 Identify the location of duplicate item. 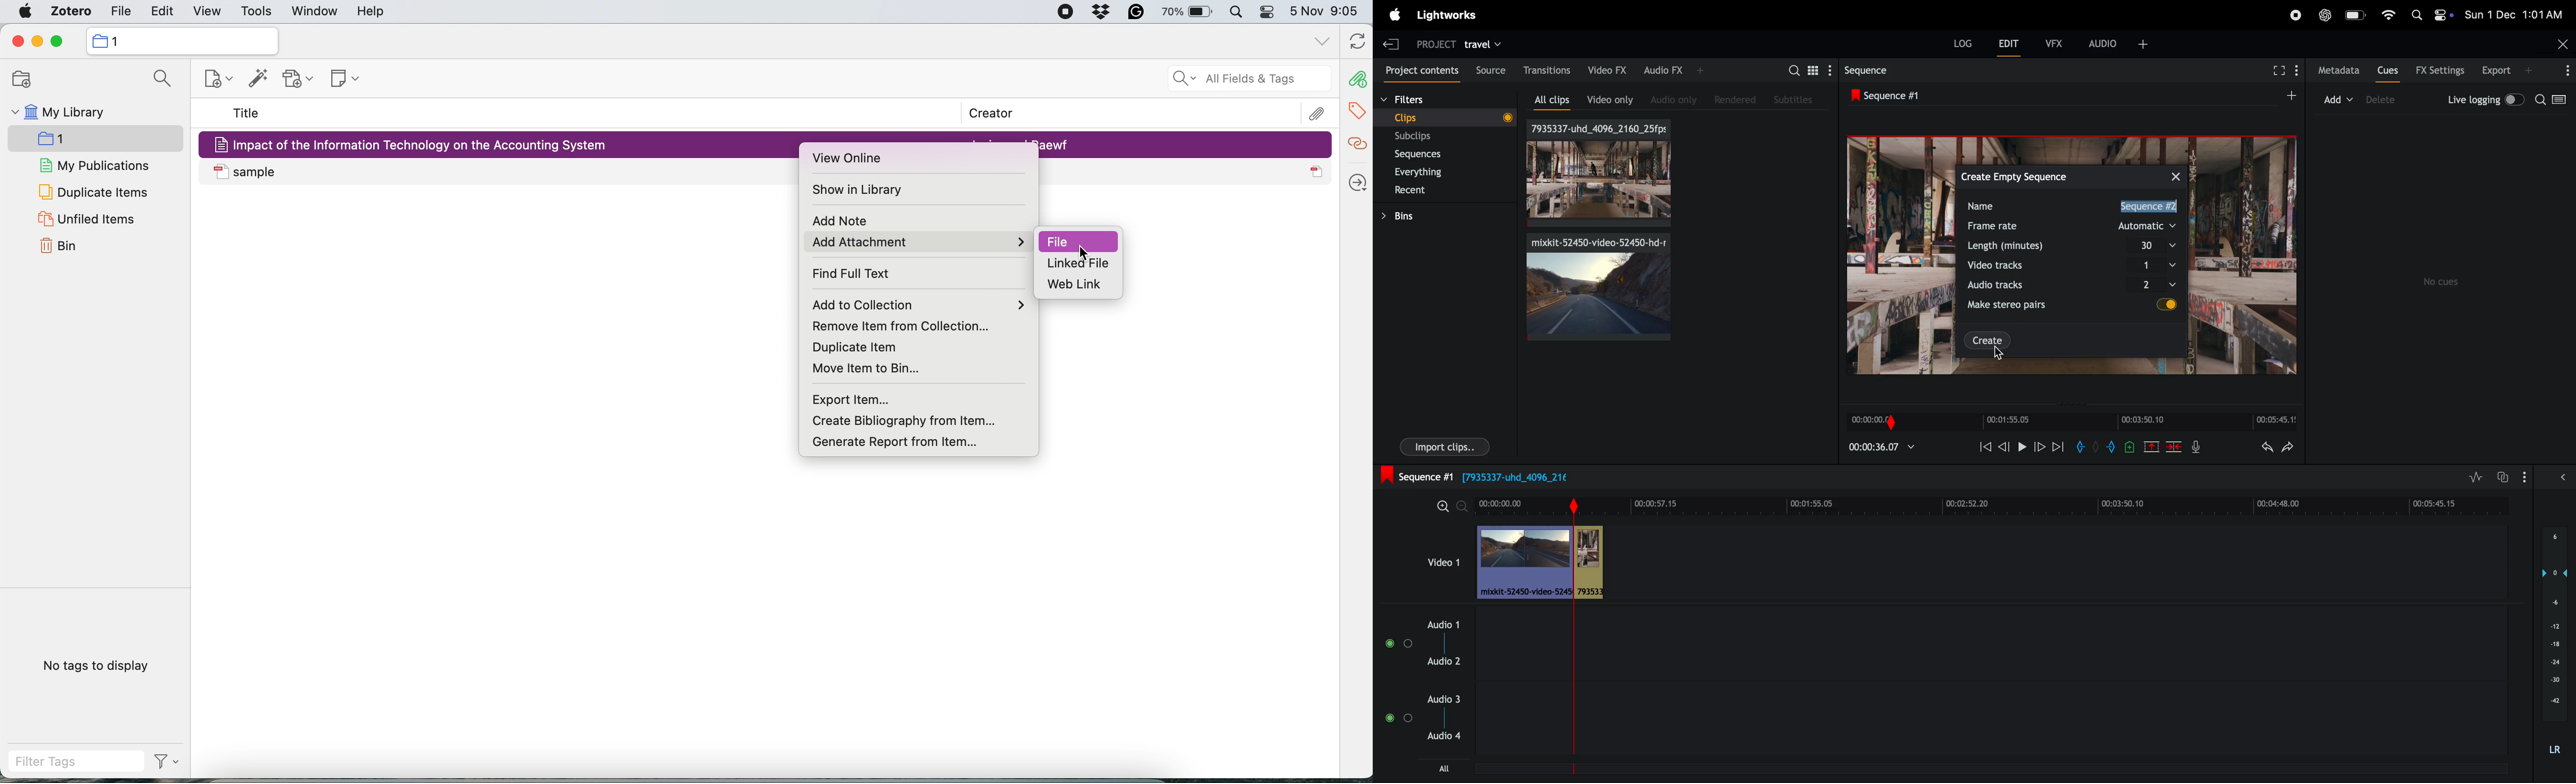
(852, 346).